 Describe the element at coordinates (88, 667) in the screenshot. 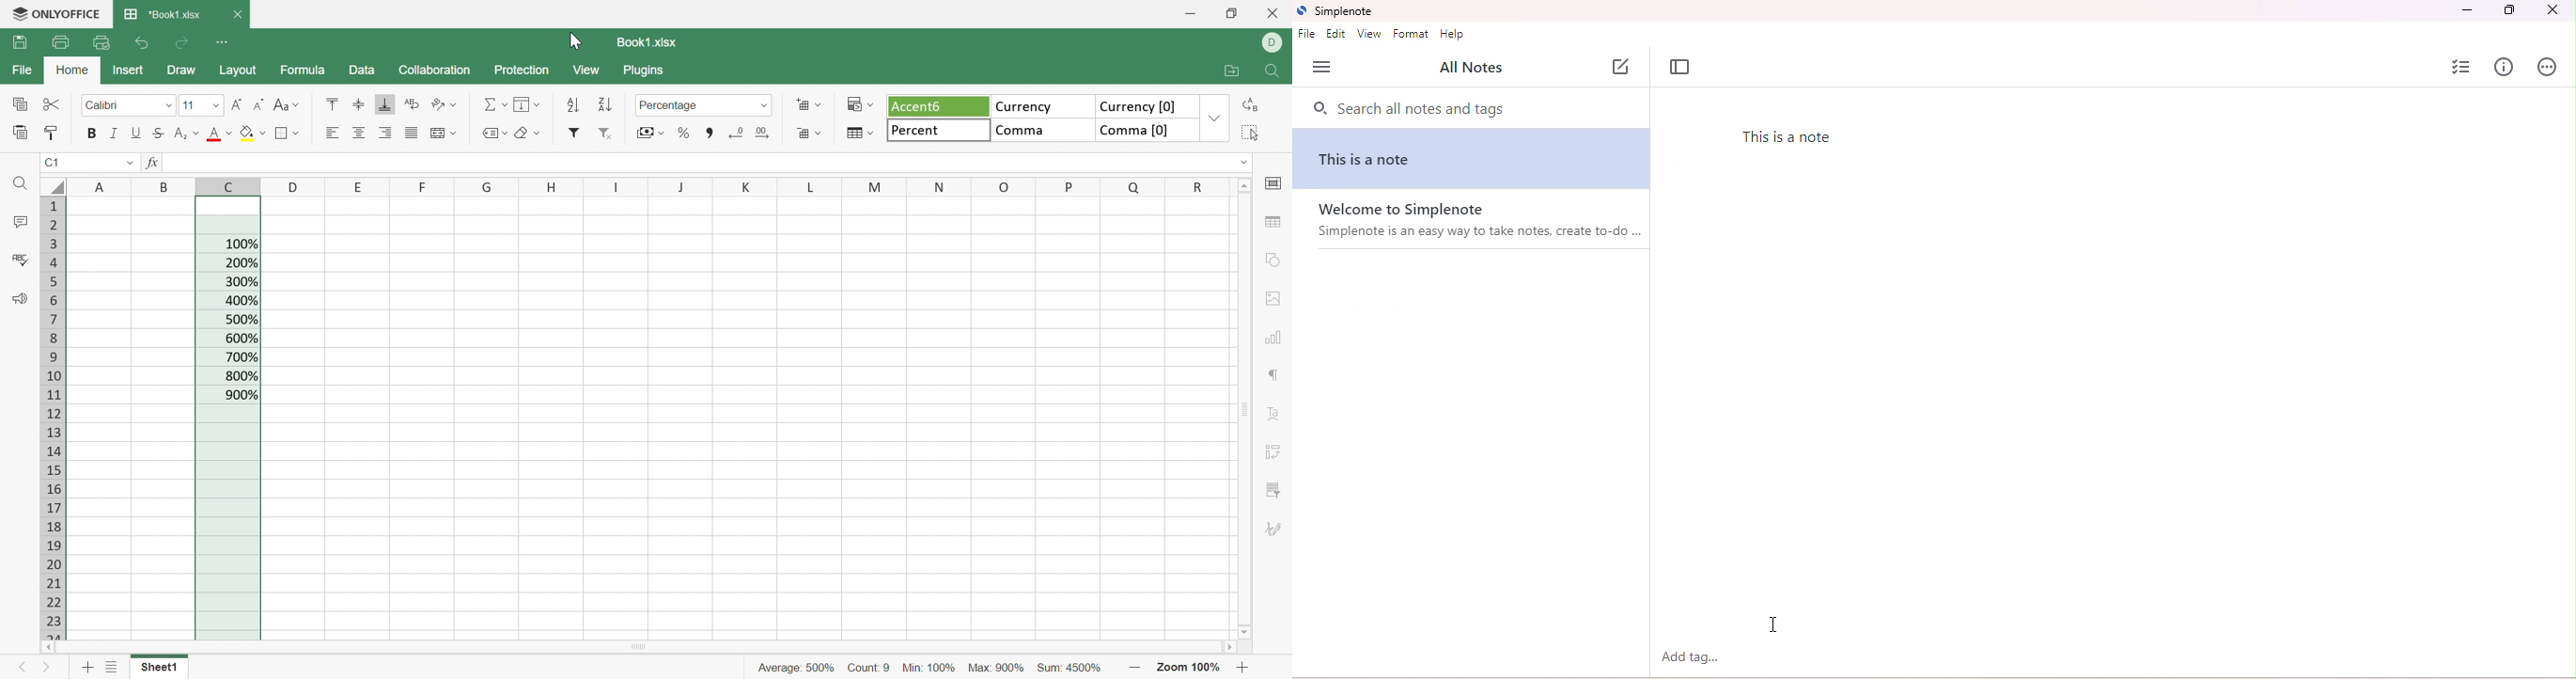

I see `Add sheet` at that location.